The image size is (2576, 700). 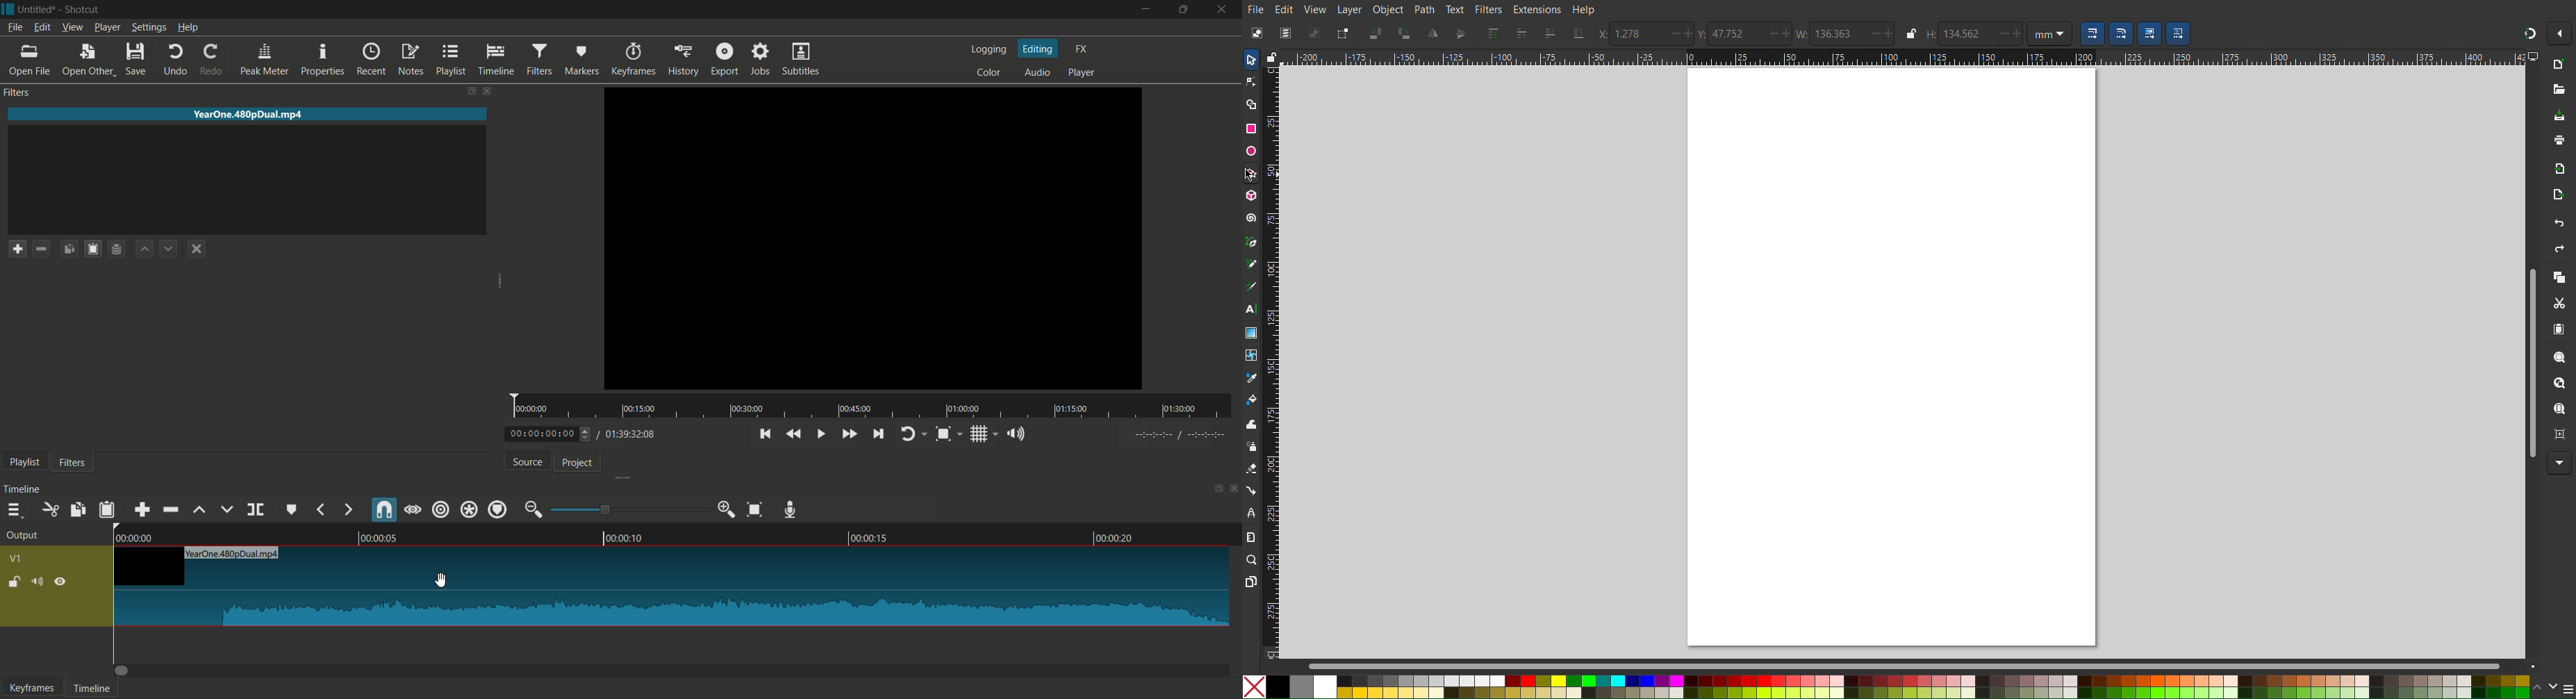 I want to click on Pages, so click(x=1250, y=582).